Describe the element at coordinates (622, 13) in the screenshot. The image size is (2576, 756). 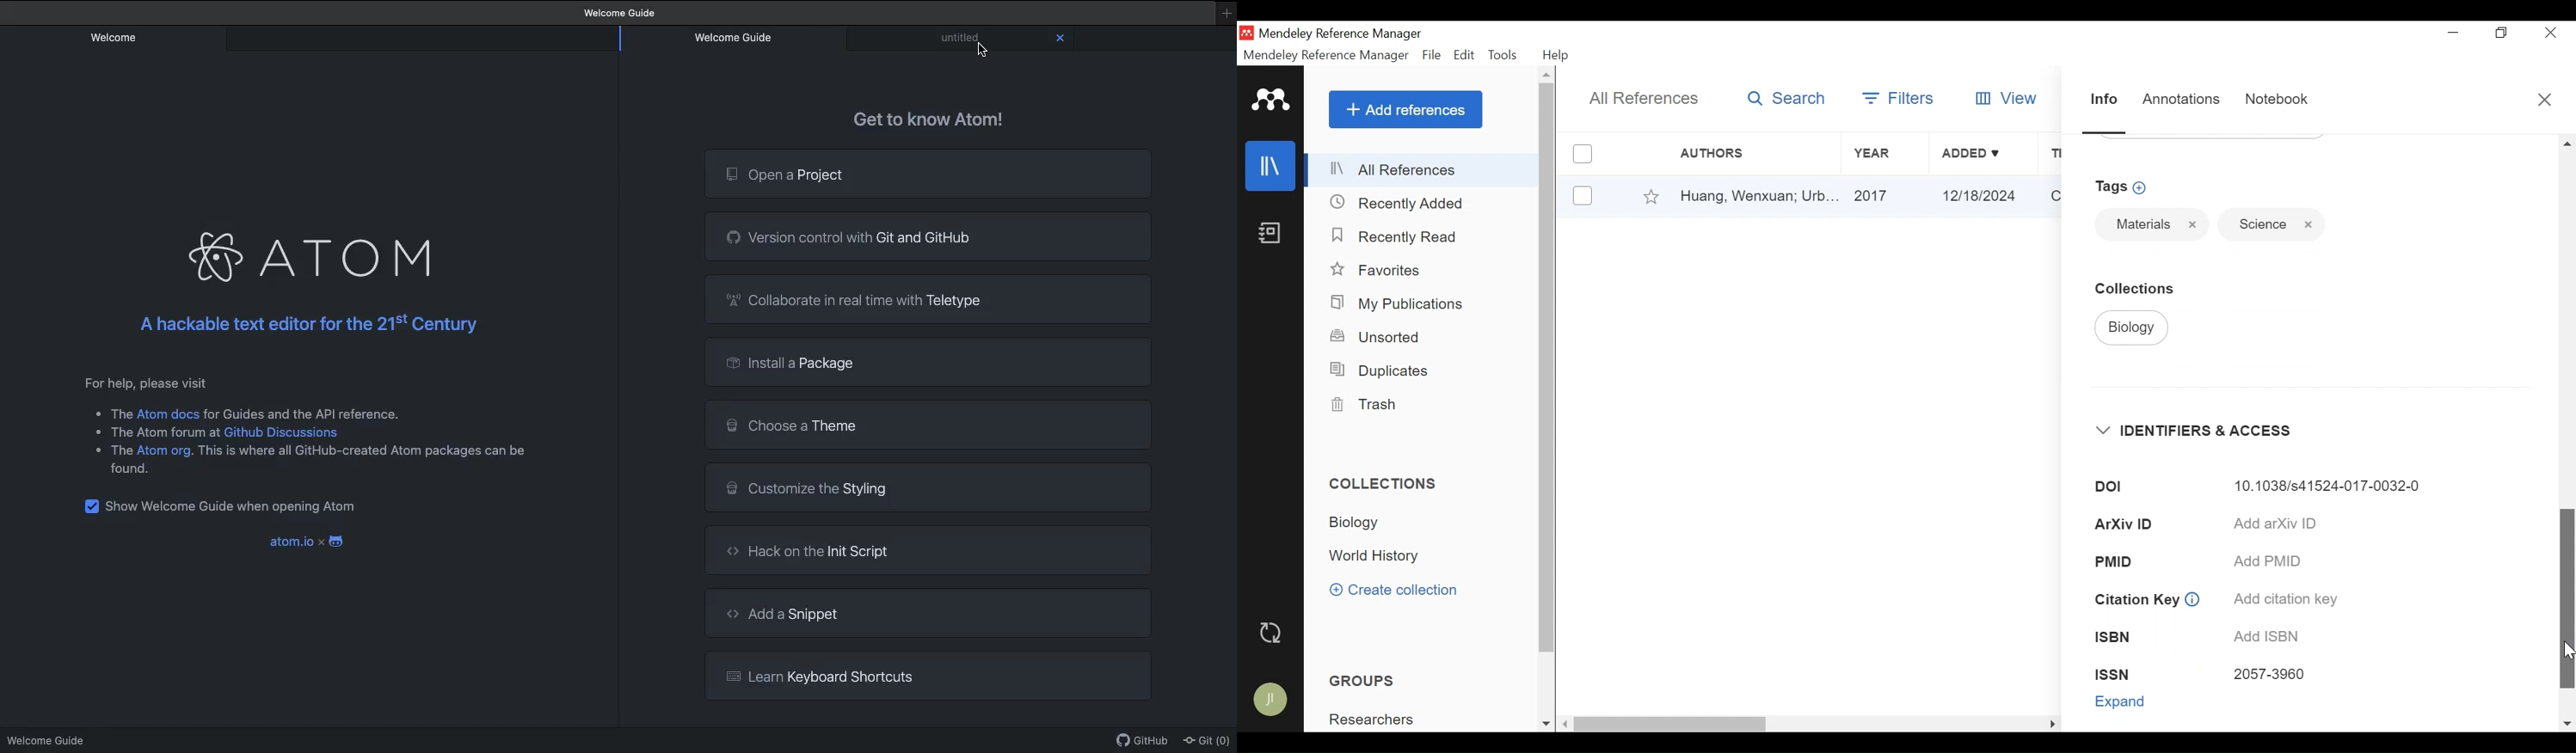
I see `Welcome guide` at that location.